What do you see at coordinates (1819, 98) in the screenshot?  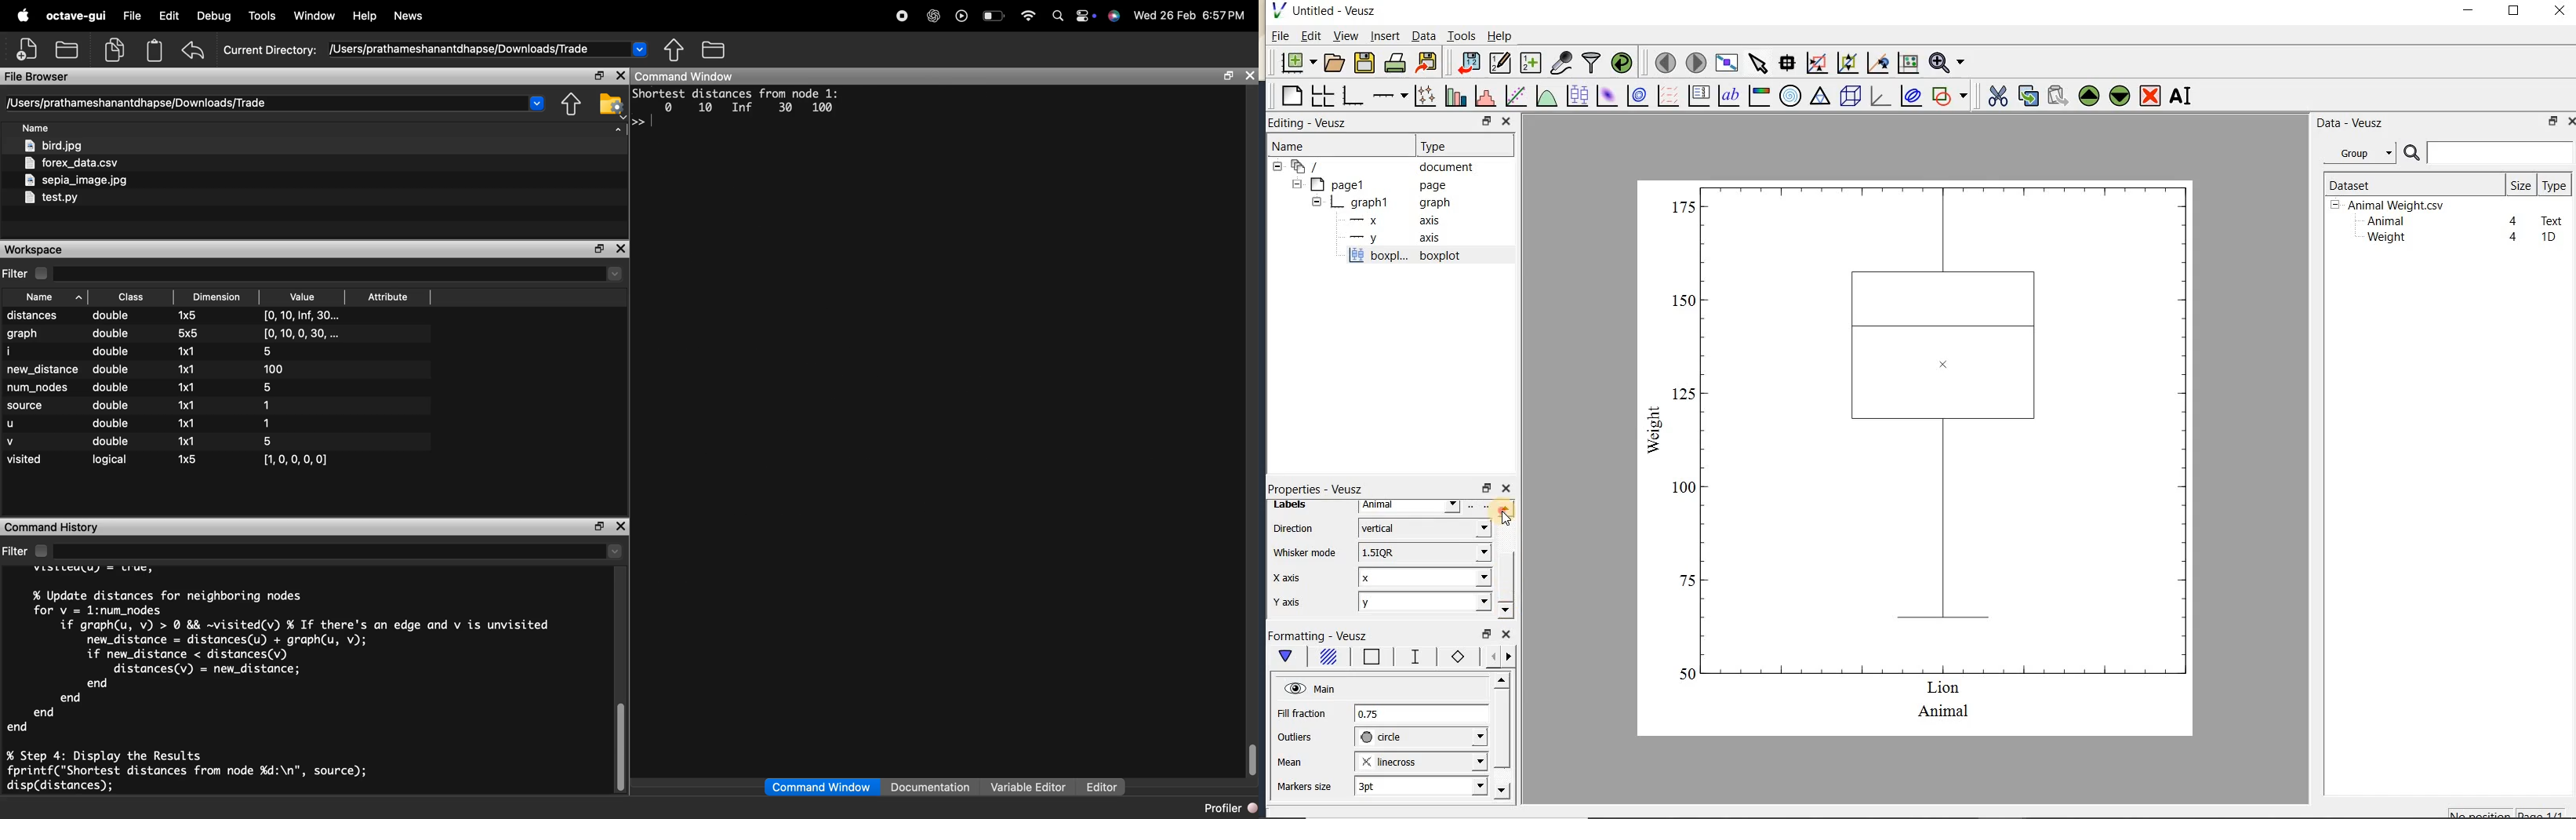 I see `ternary graph` at bounding box center [1819, 98].